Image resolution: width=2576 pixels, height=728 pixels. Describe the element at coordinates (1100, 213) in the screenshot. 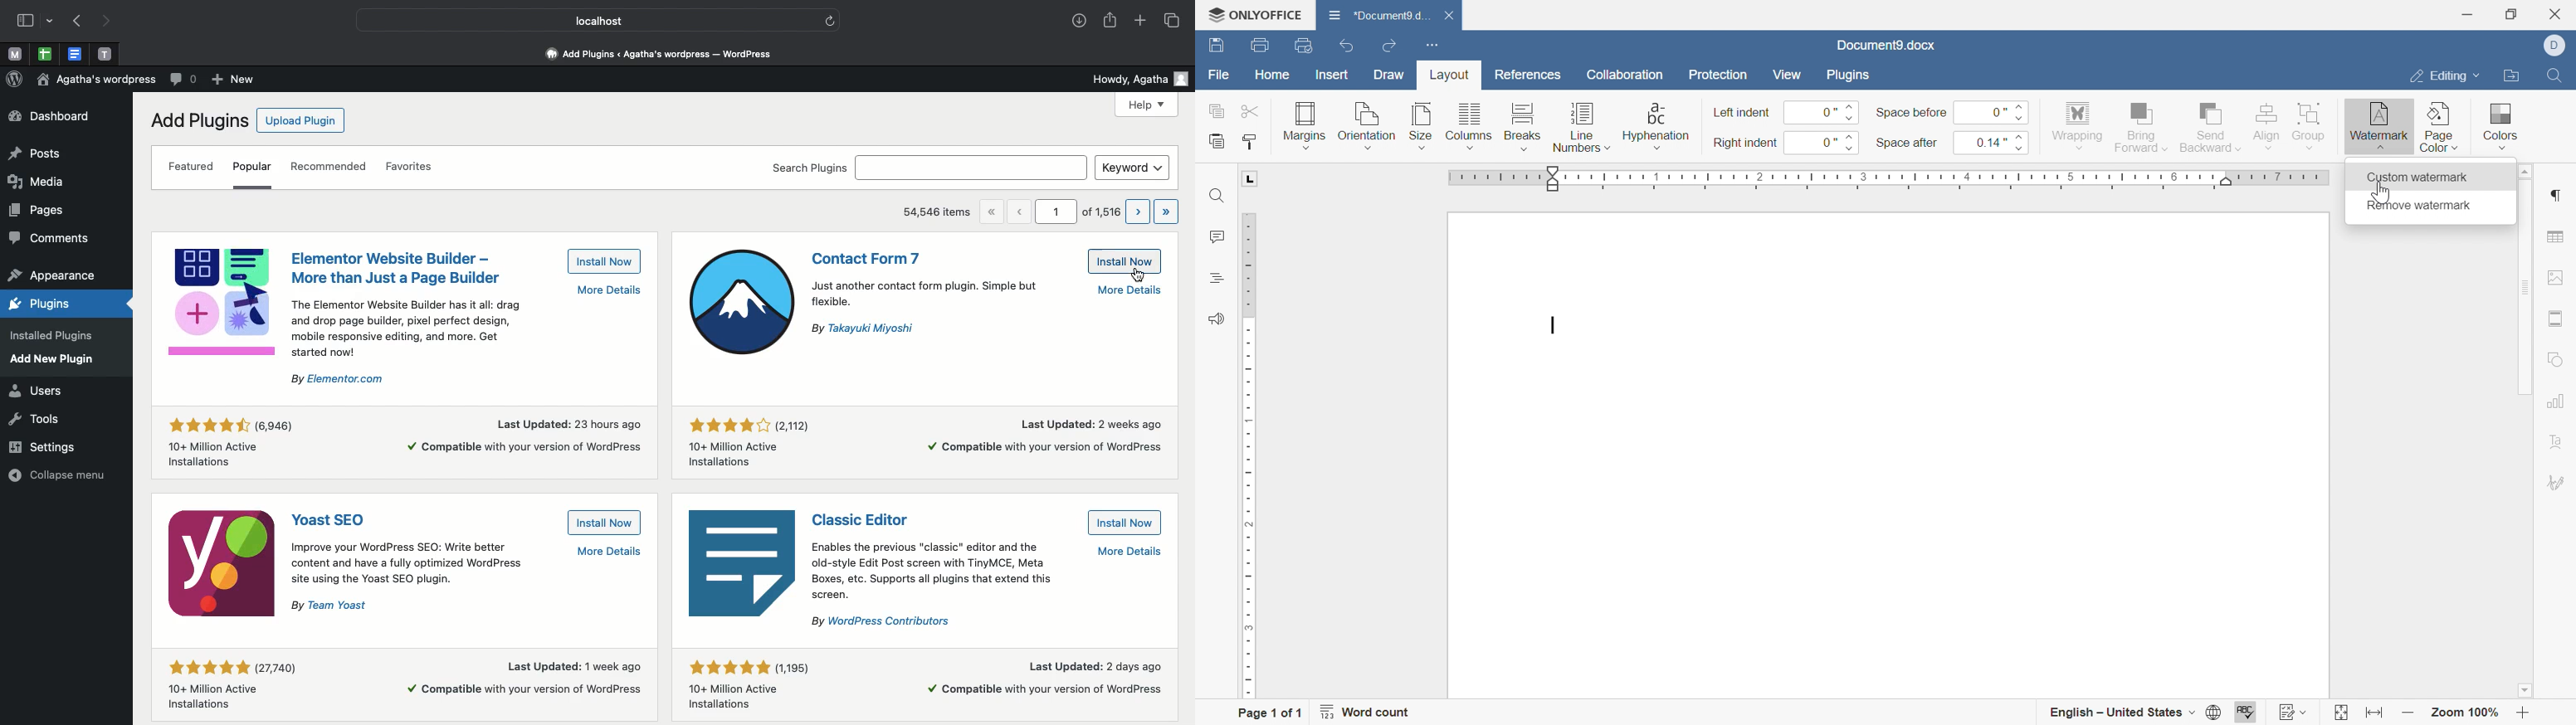

I see `of 1,516` at that location.